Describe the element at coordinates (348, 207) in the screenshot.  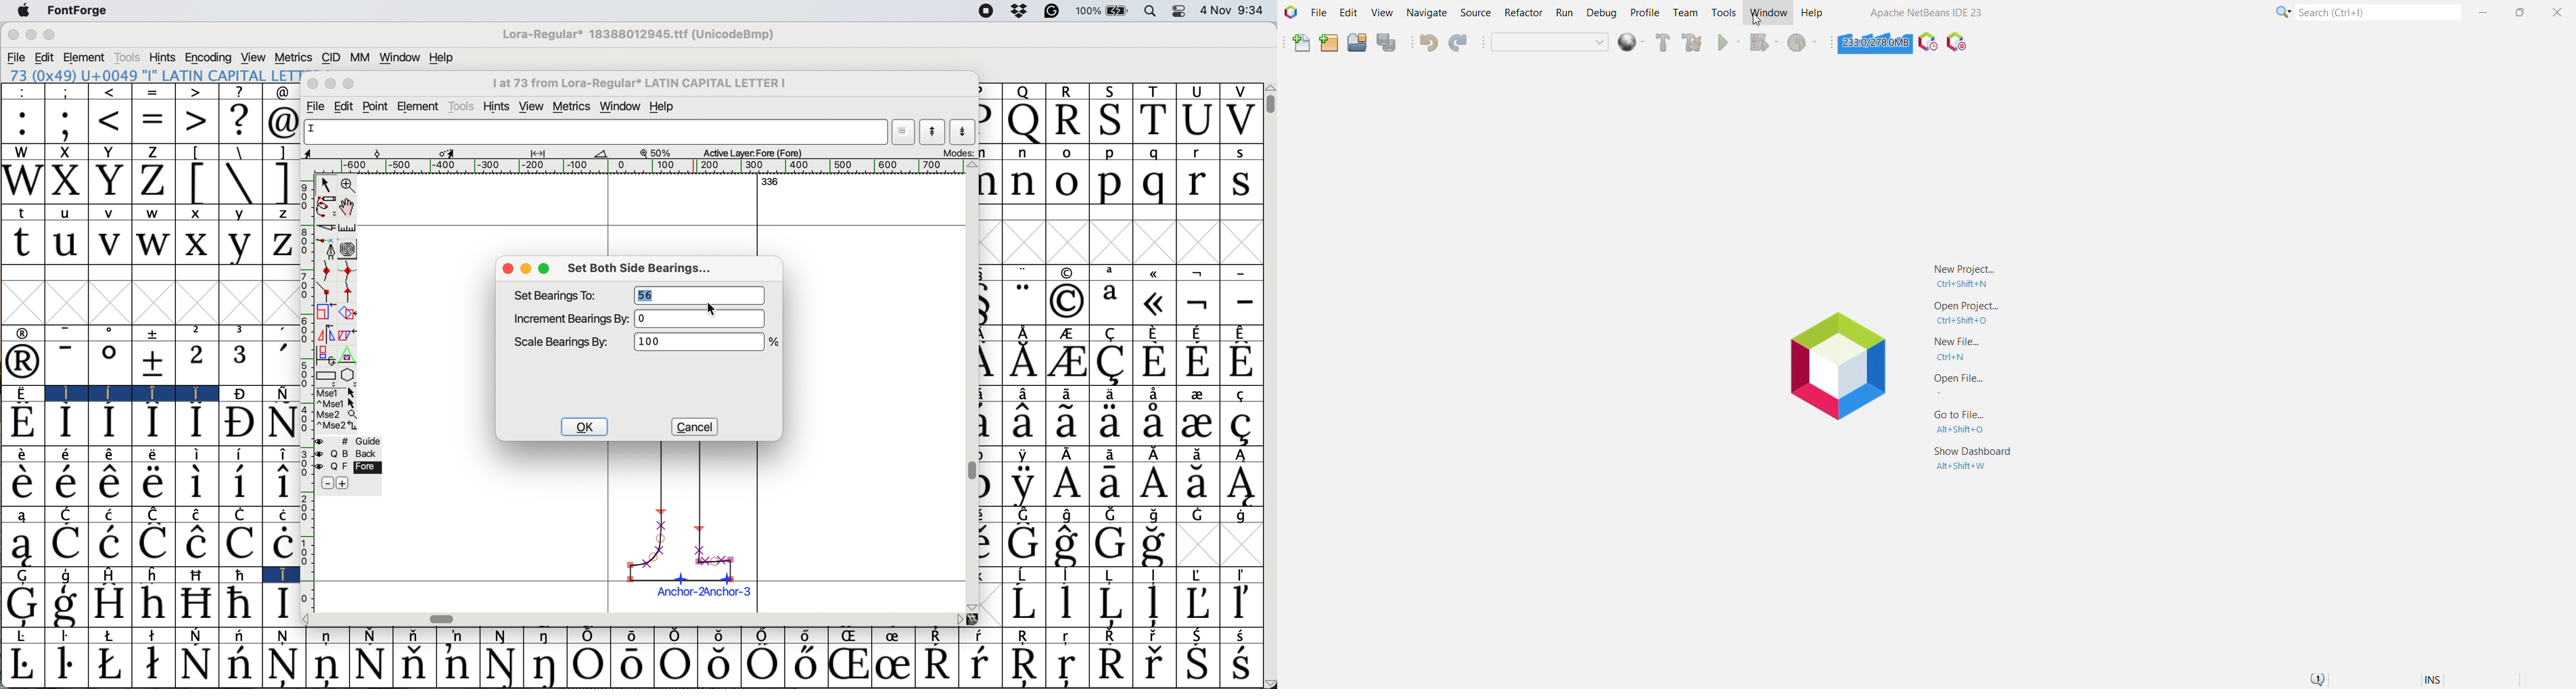
I see `scroll by hand` at that location.